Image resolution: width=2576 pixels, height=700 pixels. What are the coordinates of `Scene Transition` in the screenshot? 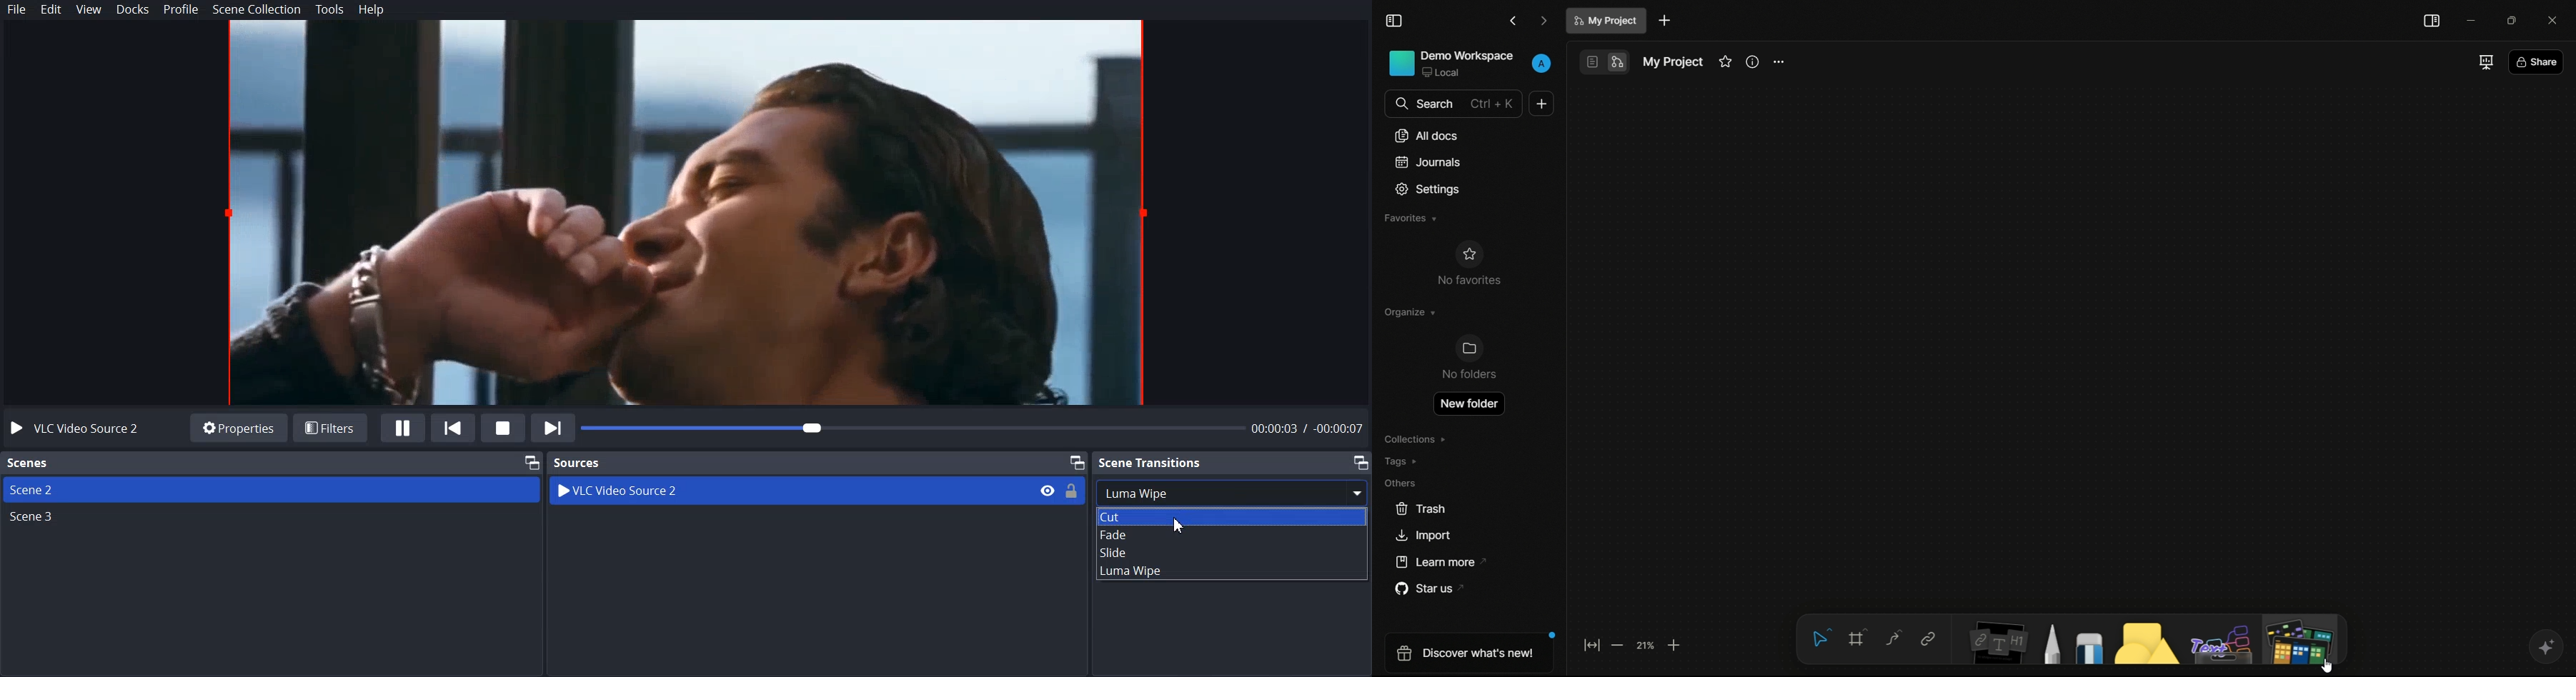 It's located at (1151, 461).